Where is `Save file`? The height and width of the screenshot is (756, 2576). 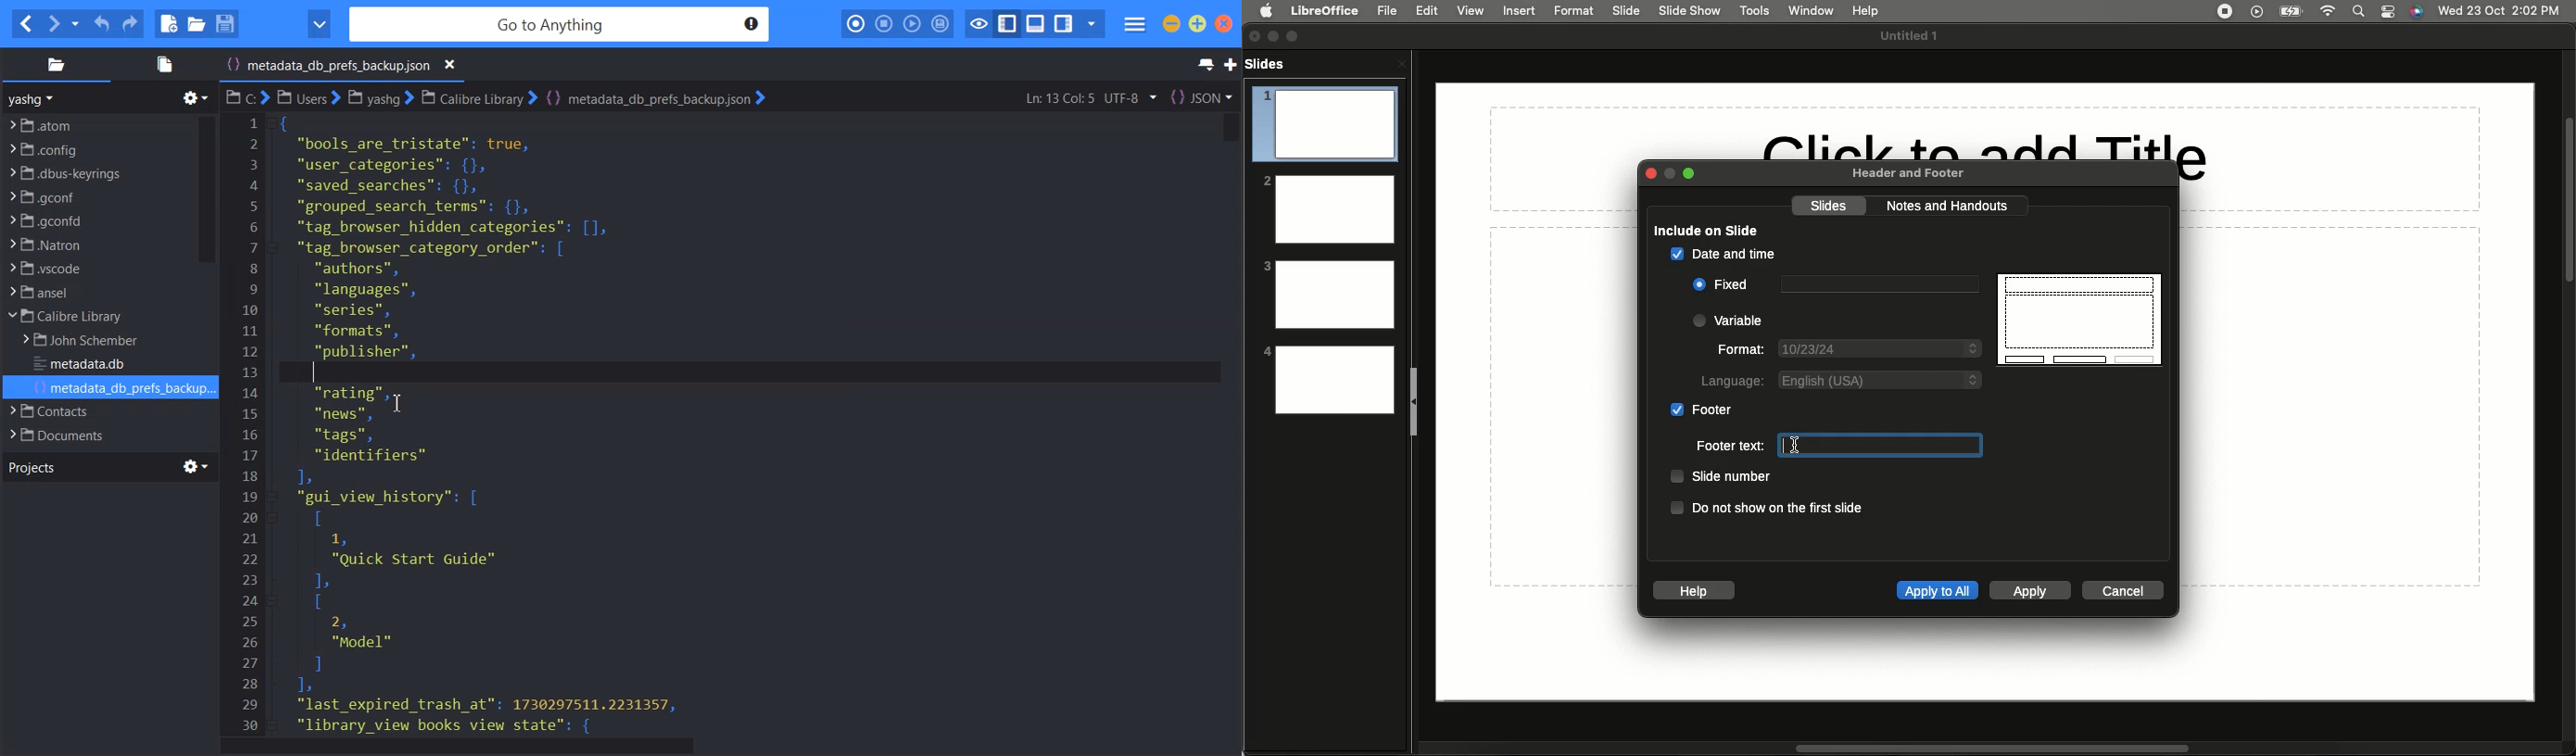 Save file is located at coordinates (224, 23).